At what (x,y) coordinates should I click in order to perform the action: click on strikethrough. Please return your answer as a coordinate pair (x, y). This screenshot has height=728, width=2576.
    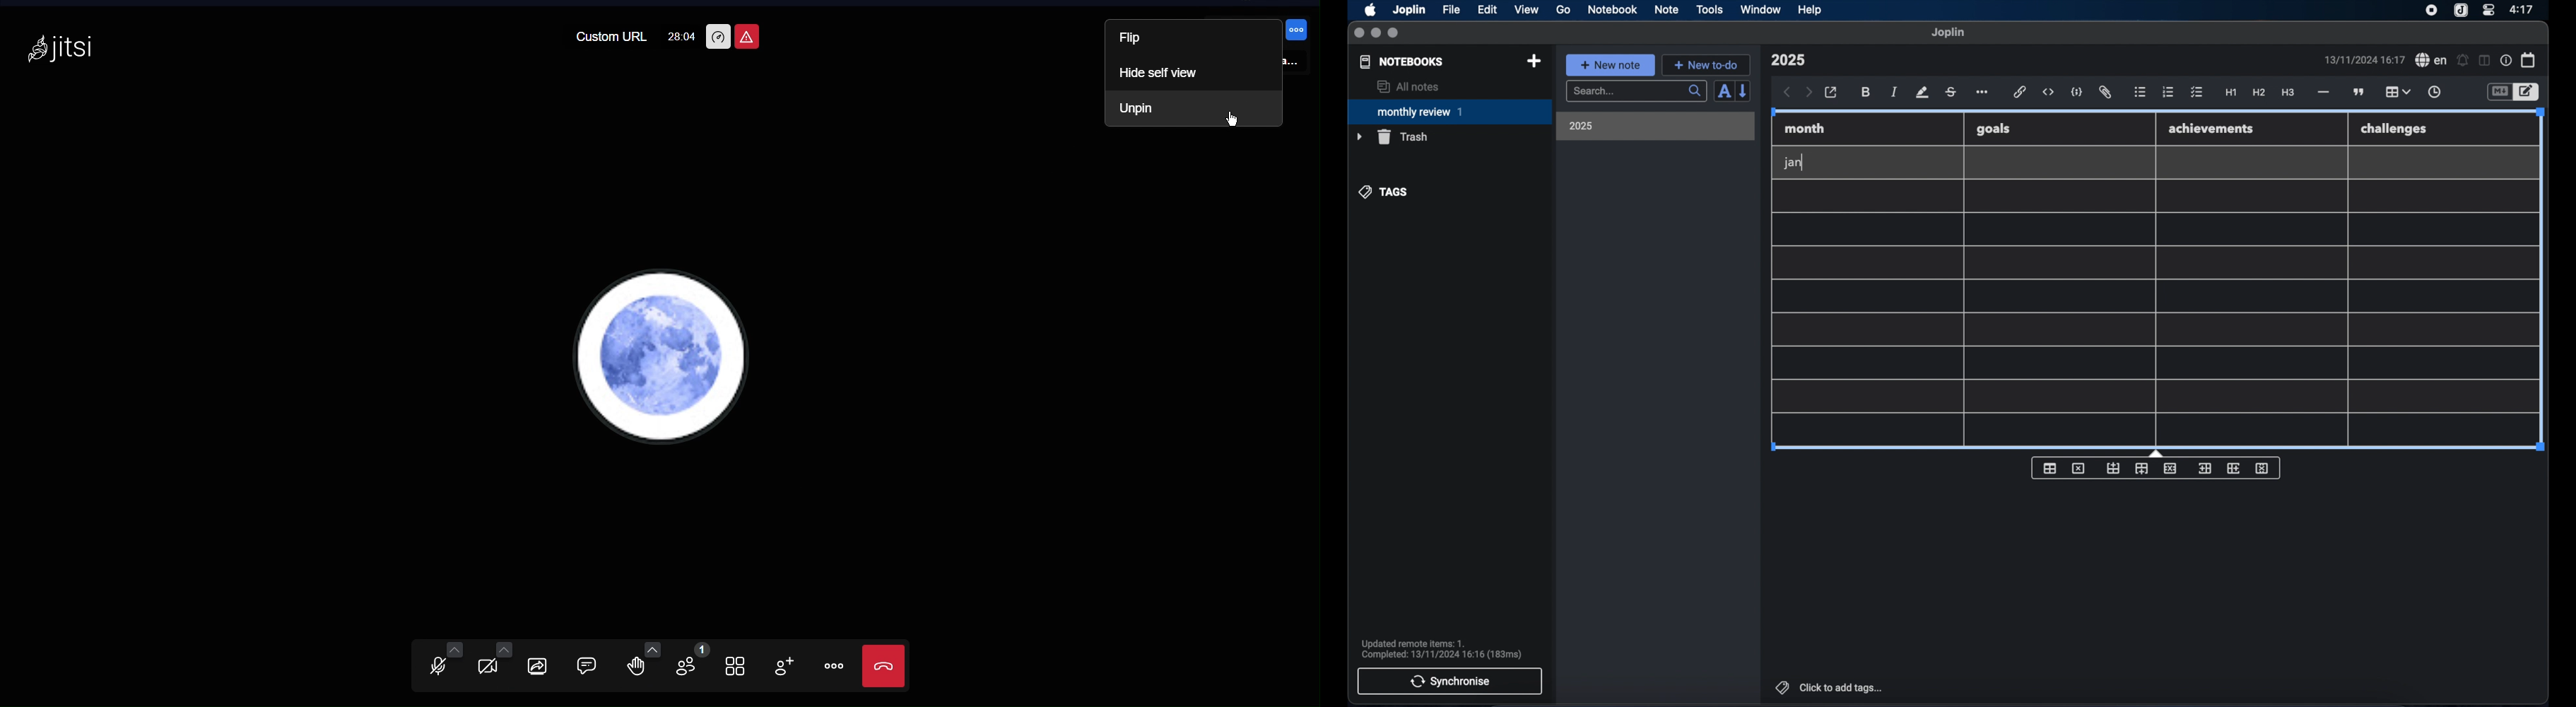
    Looking at the image, I should click on (1950, 92).